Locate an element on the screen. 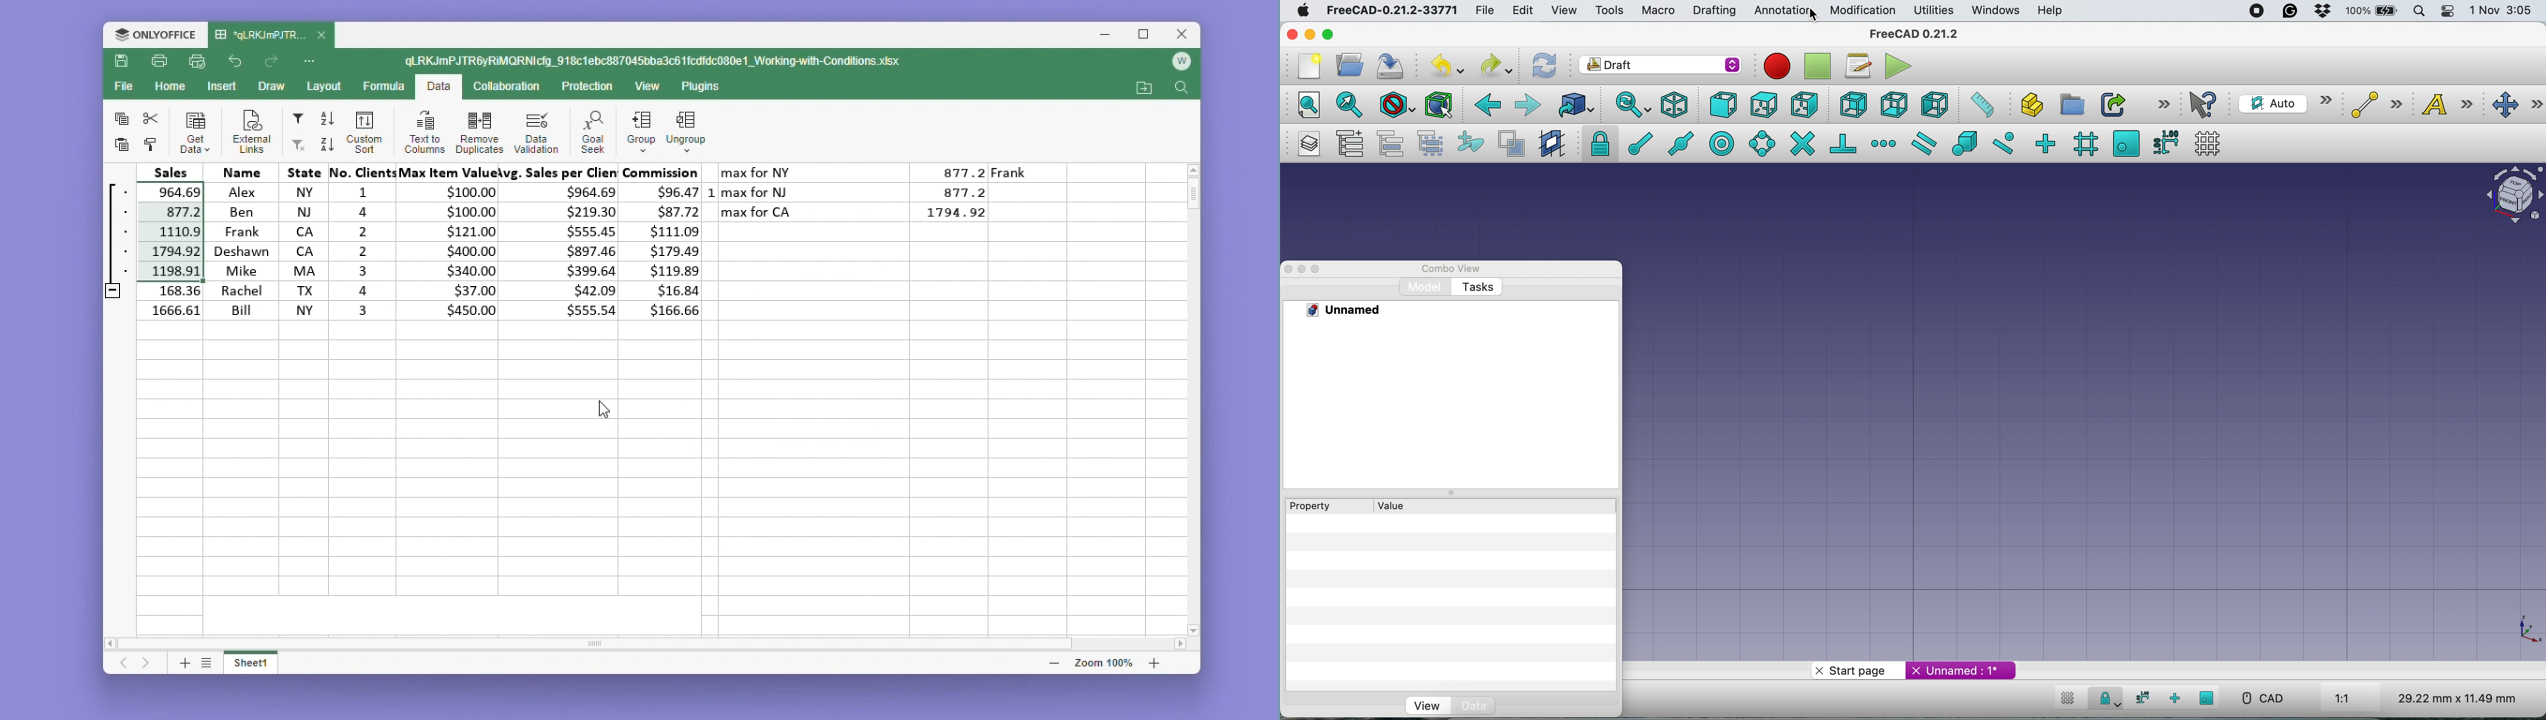  spotlight search is located at coordinates (2418, 11).